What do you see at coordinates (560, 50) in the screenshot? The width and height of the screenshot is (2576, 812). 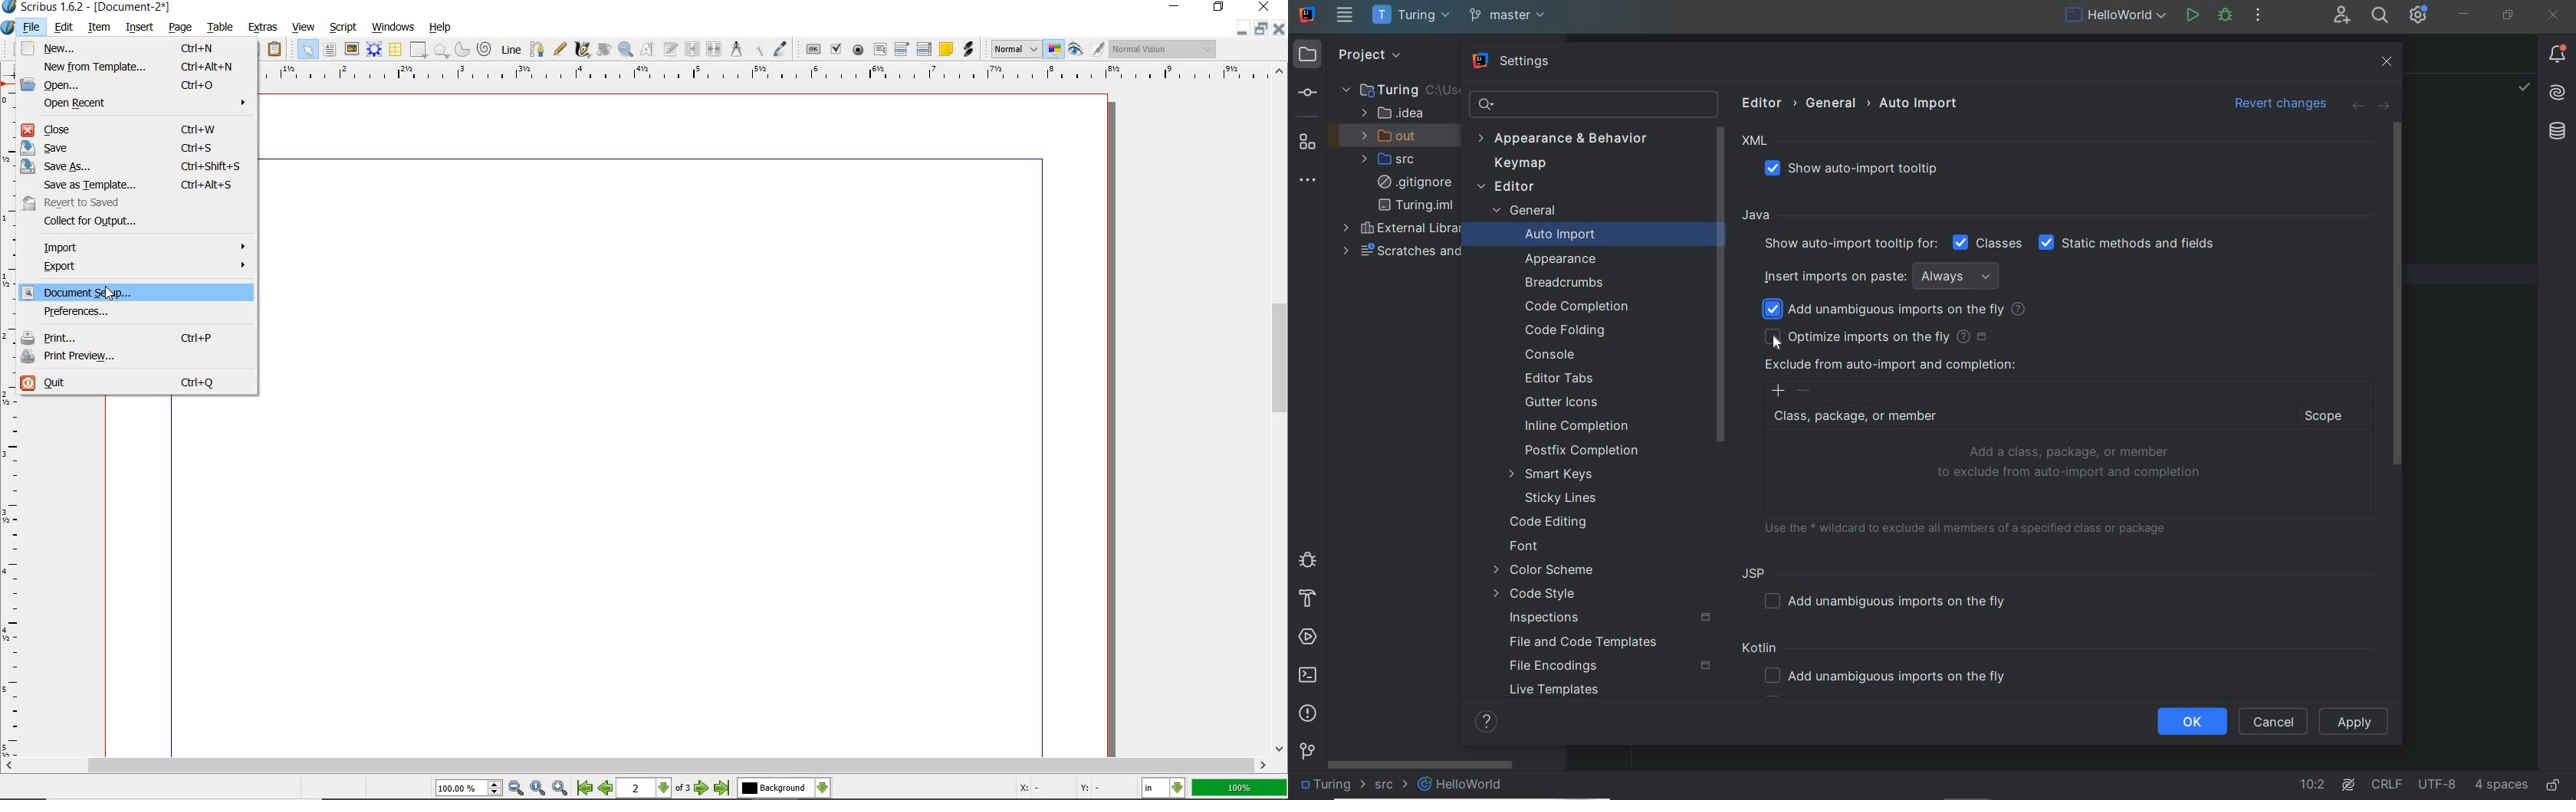 I see `freehand line` at bounding box center [560, 50].